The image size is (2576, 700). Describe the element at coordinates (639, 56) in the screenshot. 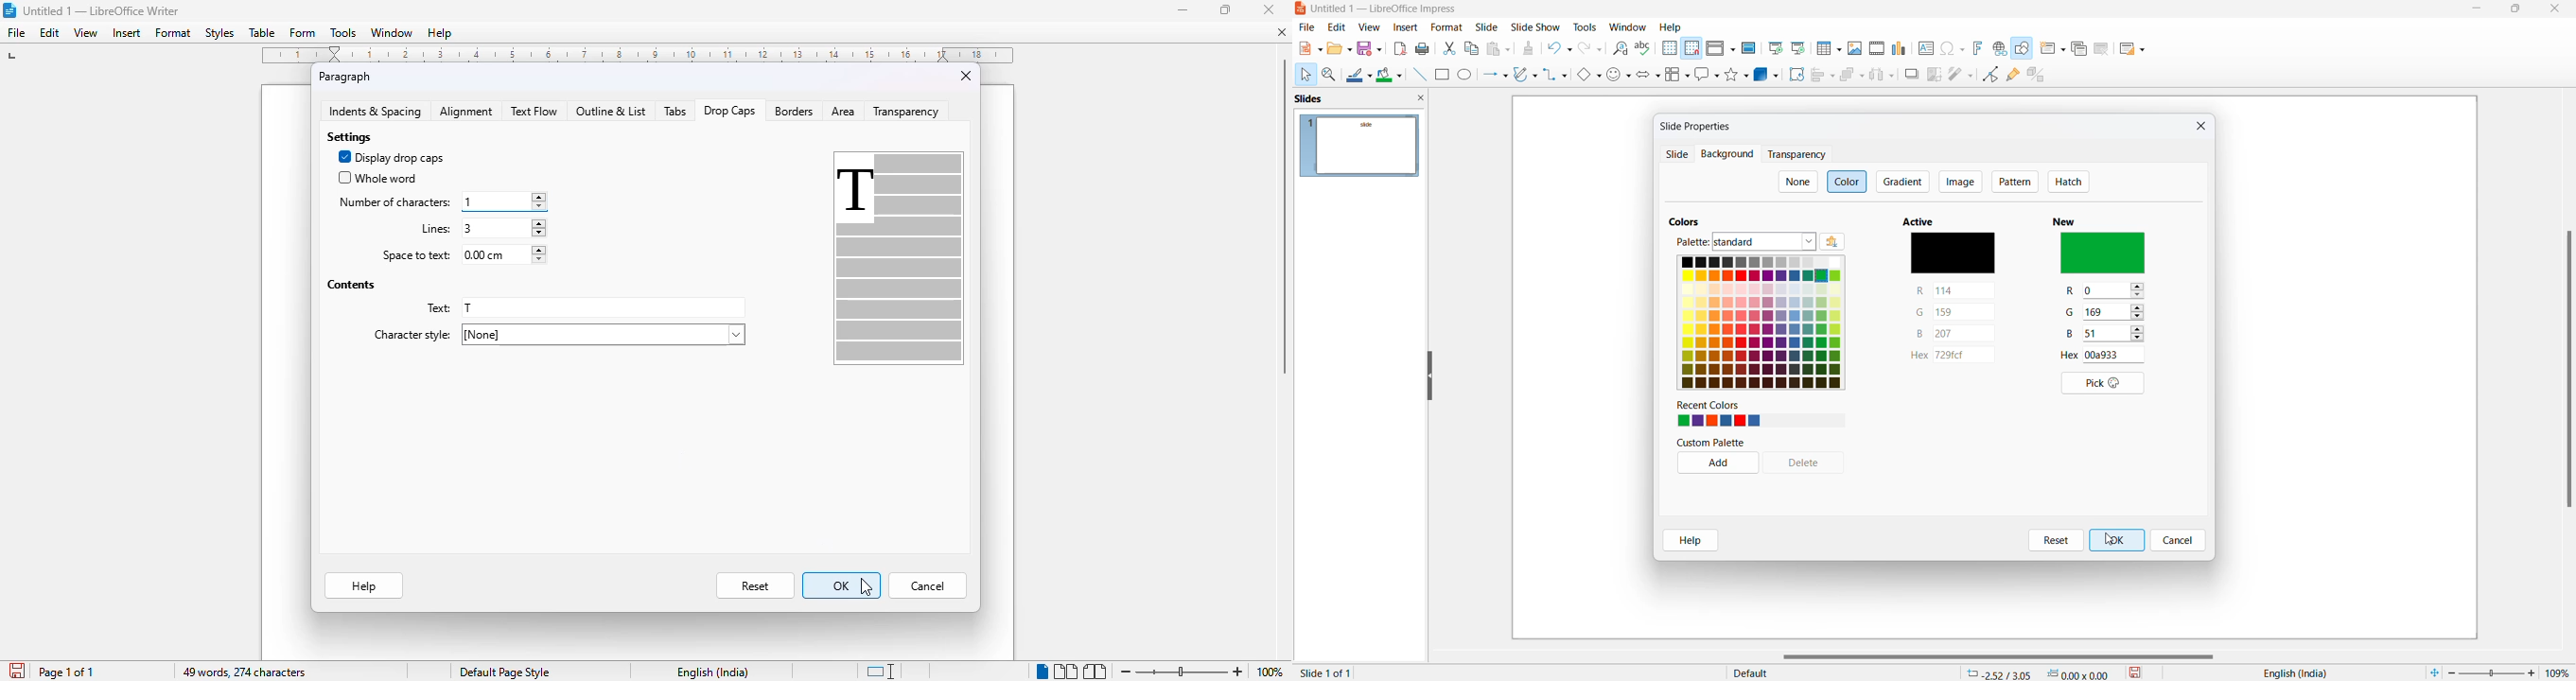

I see `ruler` at that location.